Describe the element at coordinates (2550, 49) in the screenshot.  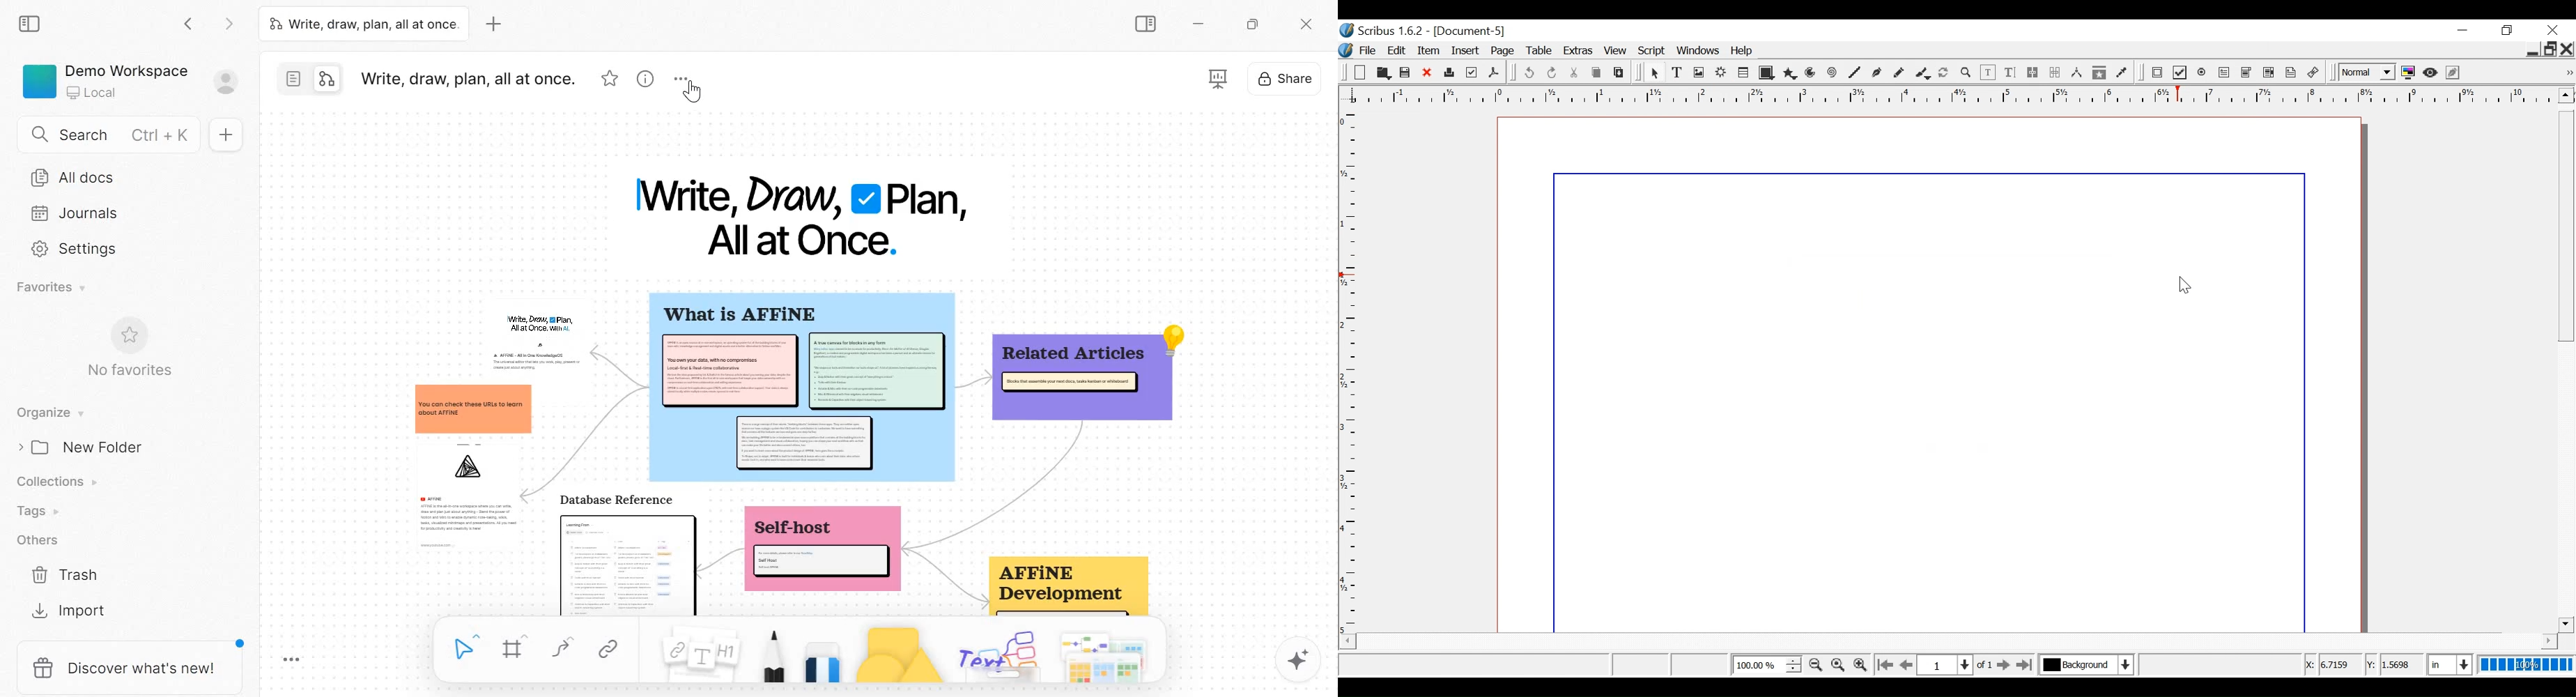
I see `Restore` at that location.